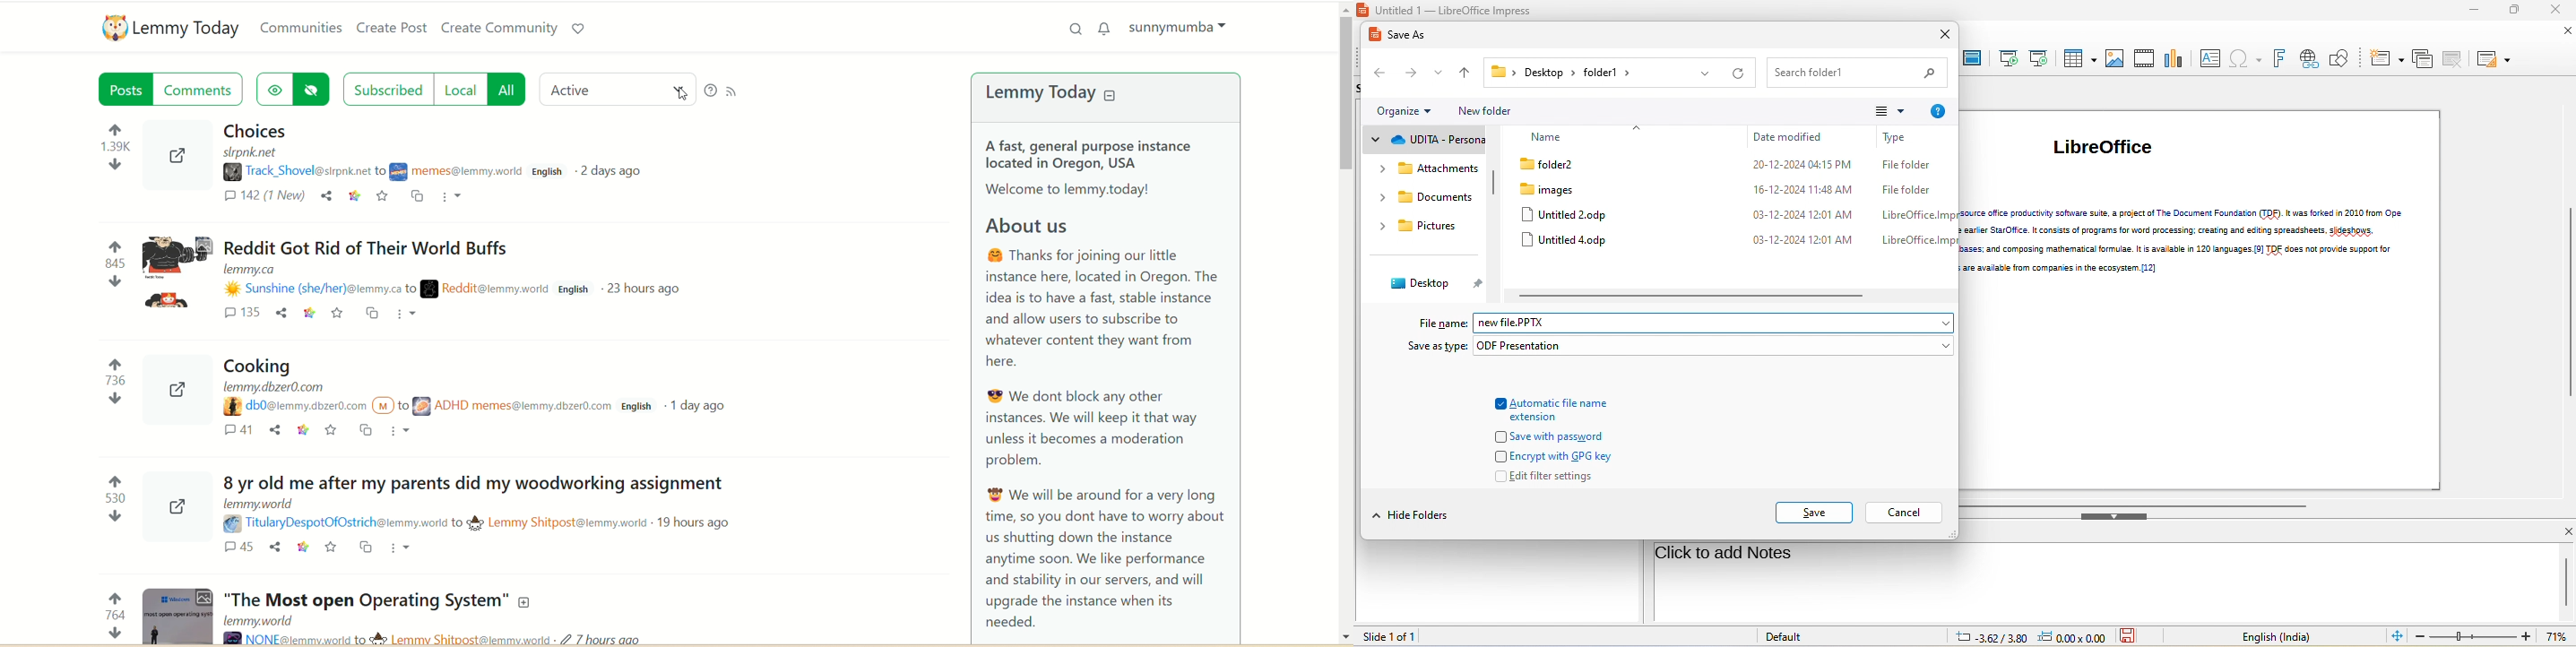 The image size is (2576, 672). What do you see at coordinates (1425, 199) in the screenshot?
I see `documents` at bounding box center [1425, 199].